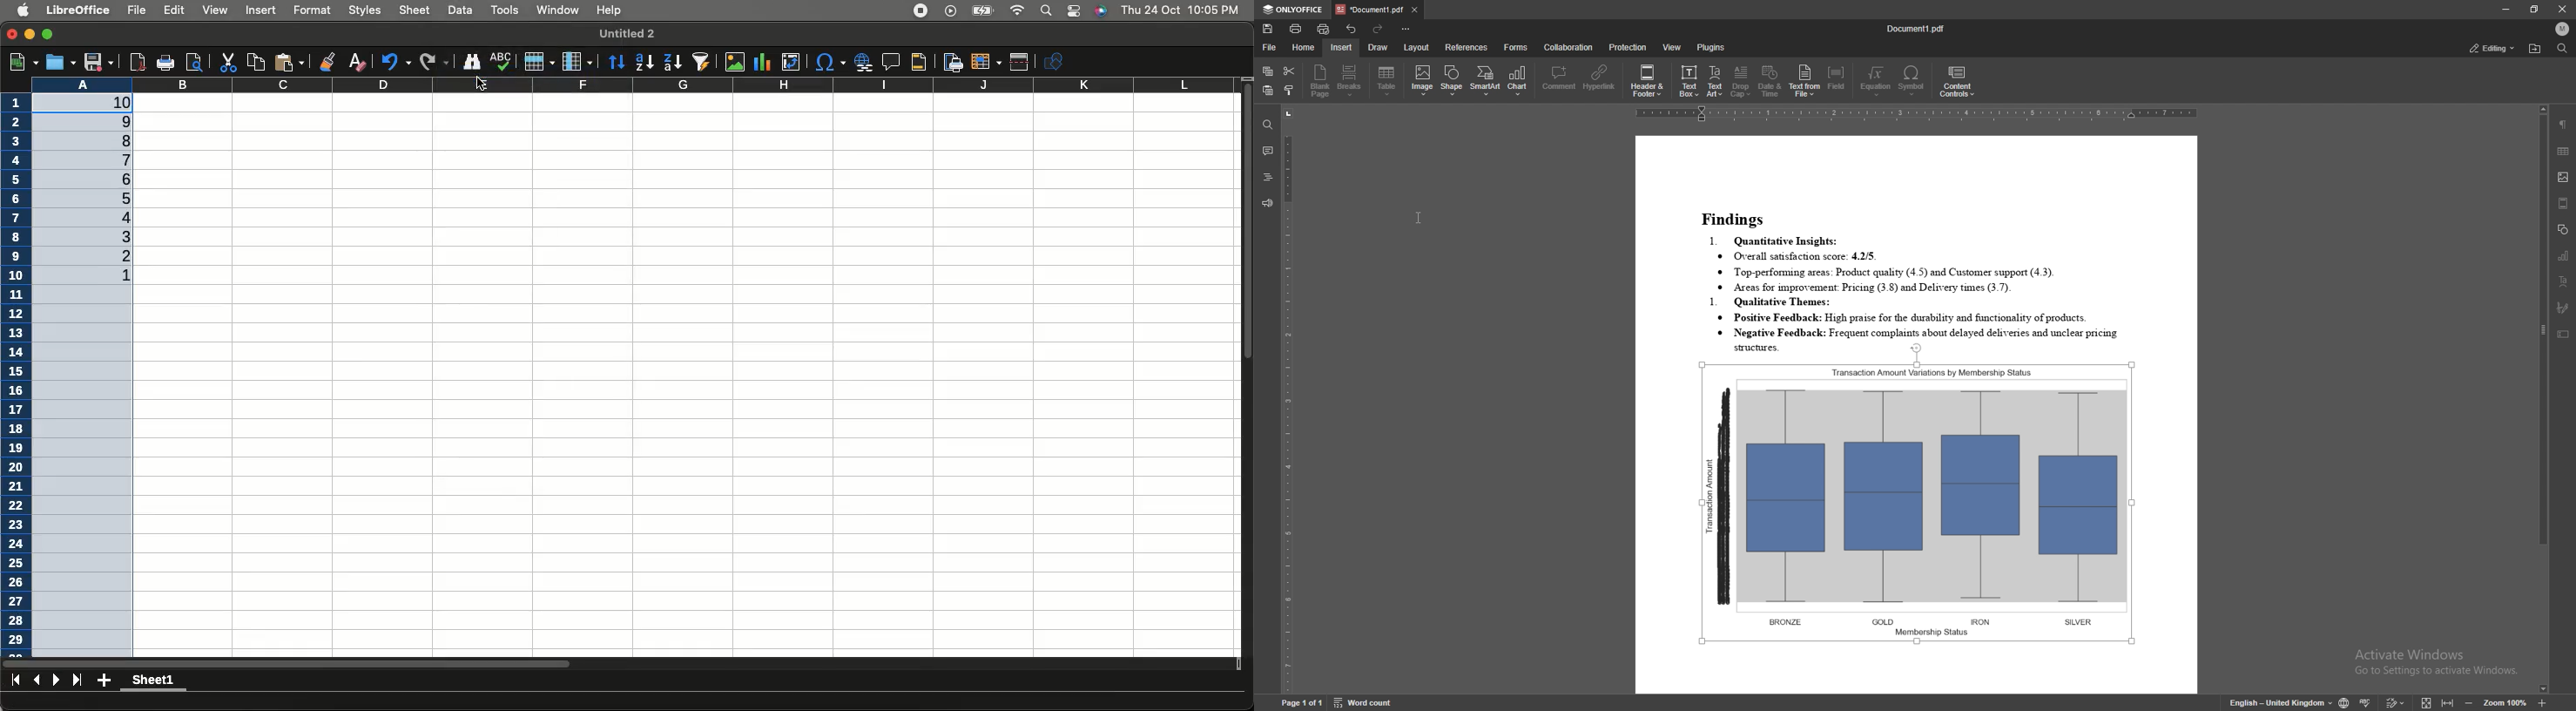 This screenshot has width=2576, height=728. What do you see at coordinates (1017, 11) in the screenshot?
I see `Internet` at bounding box center [1017, 11].